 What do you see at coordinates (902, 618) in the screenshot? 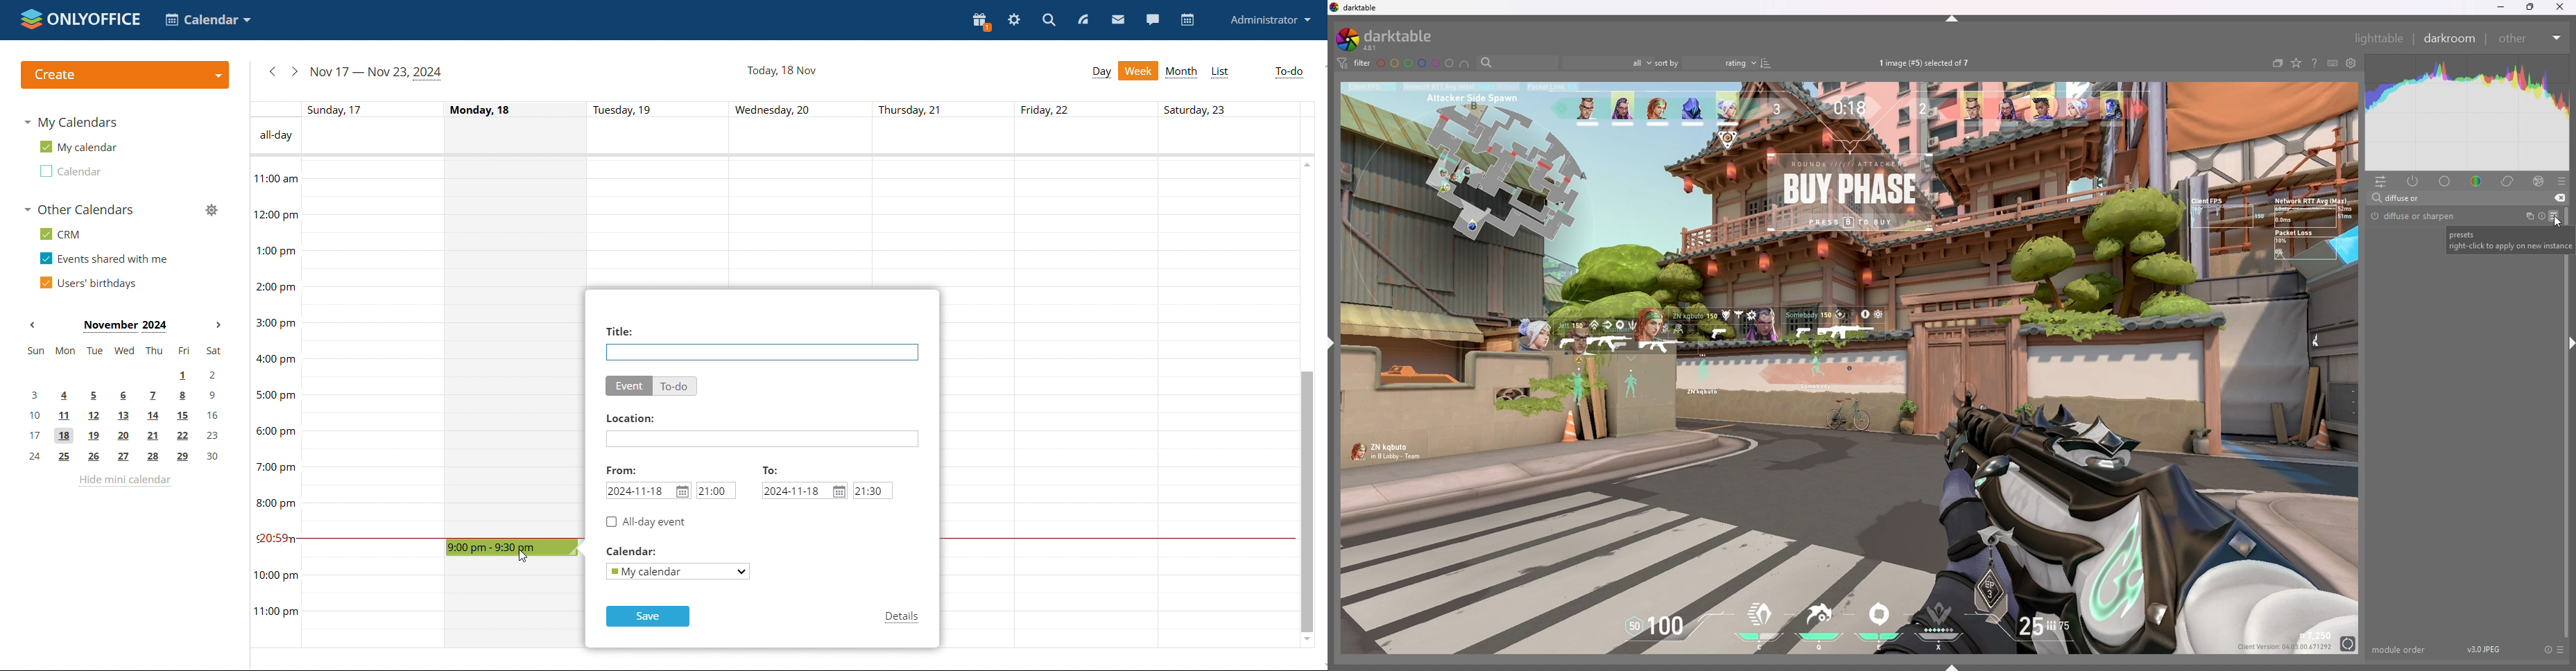
I see `details` at bounding box center [902, 618].